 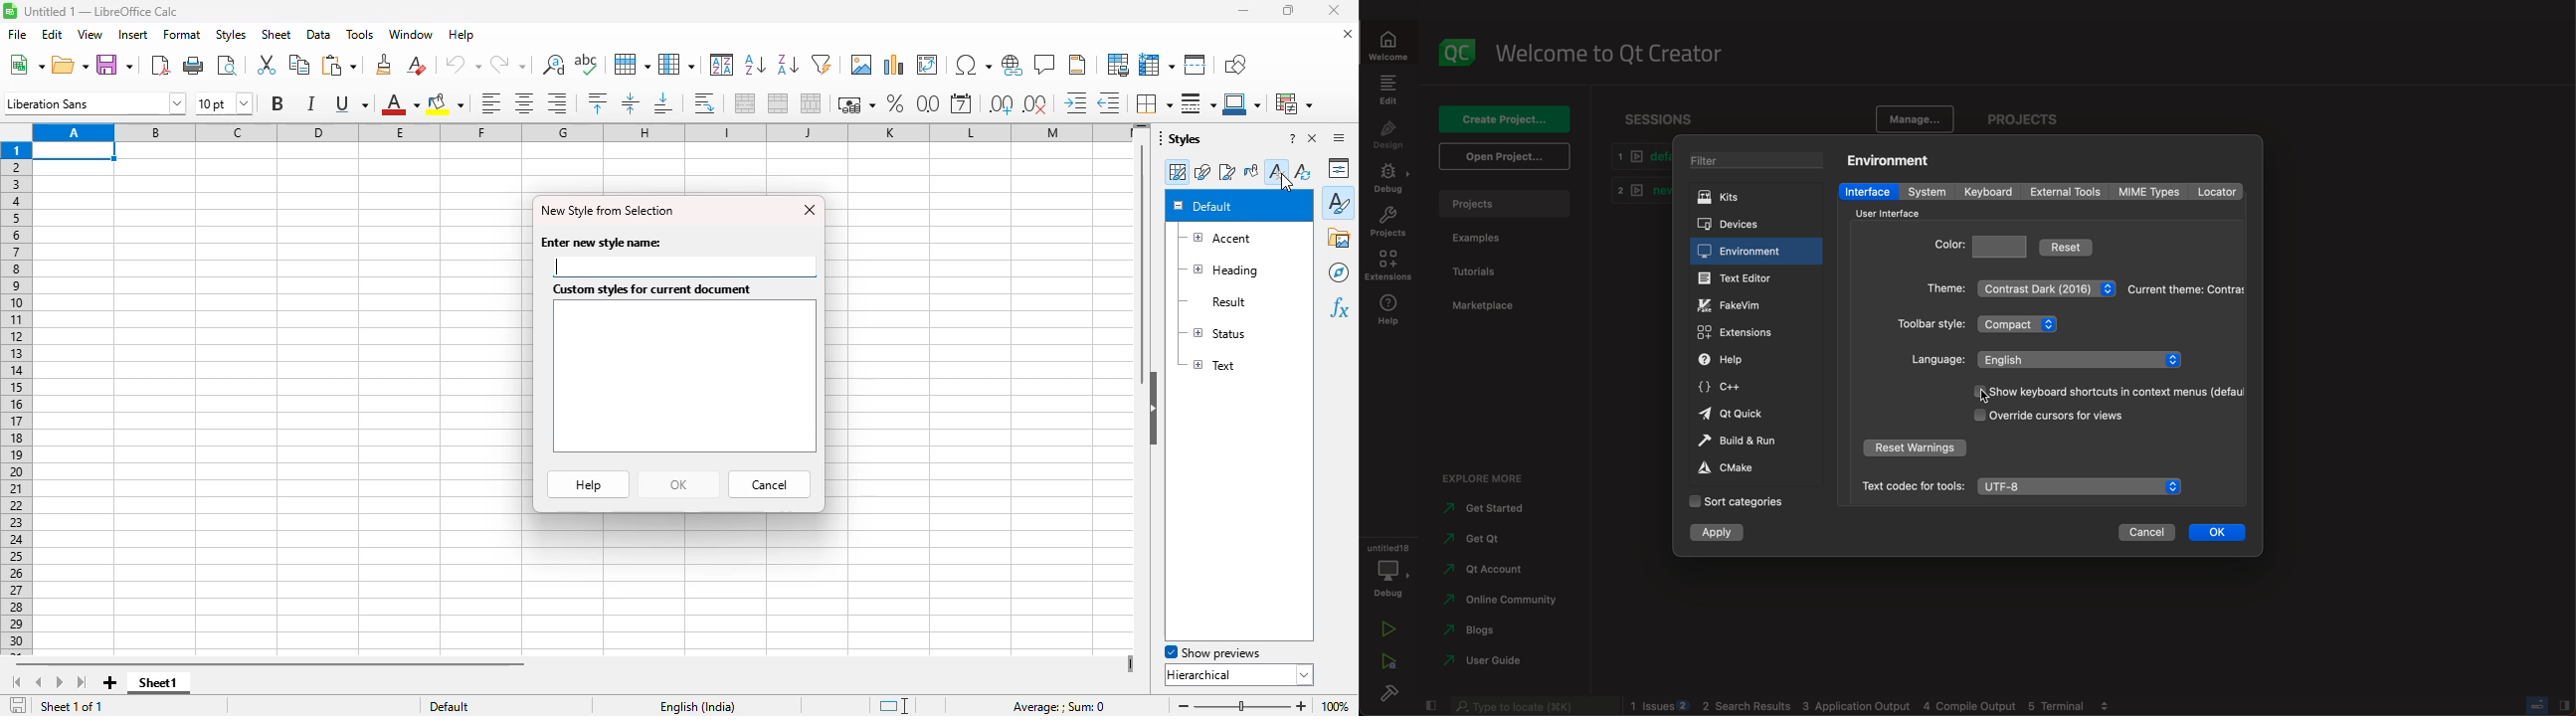 What do you see at coordinates (1301, 706) in the screenshot?
I see `zoom in` at bounding box center [1301, 706].